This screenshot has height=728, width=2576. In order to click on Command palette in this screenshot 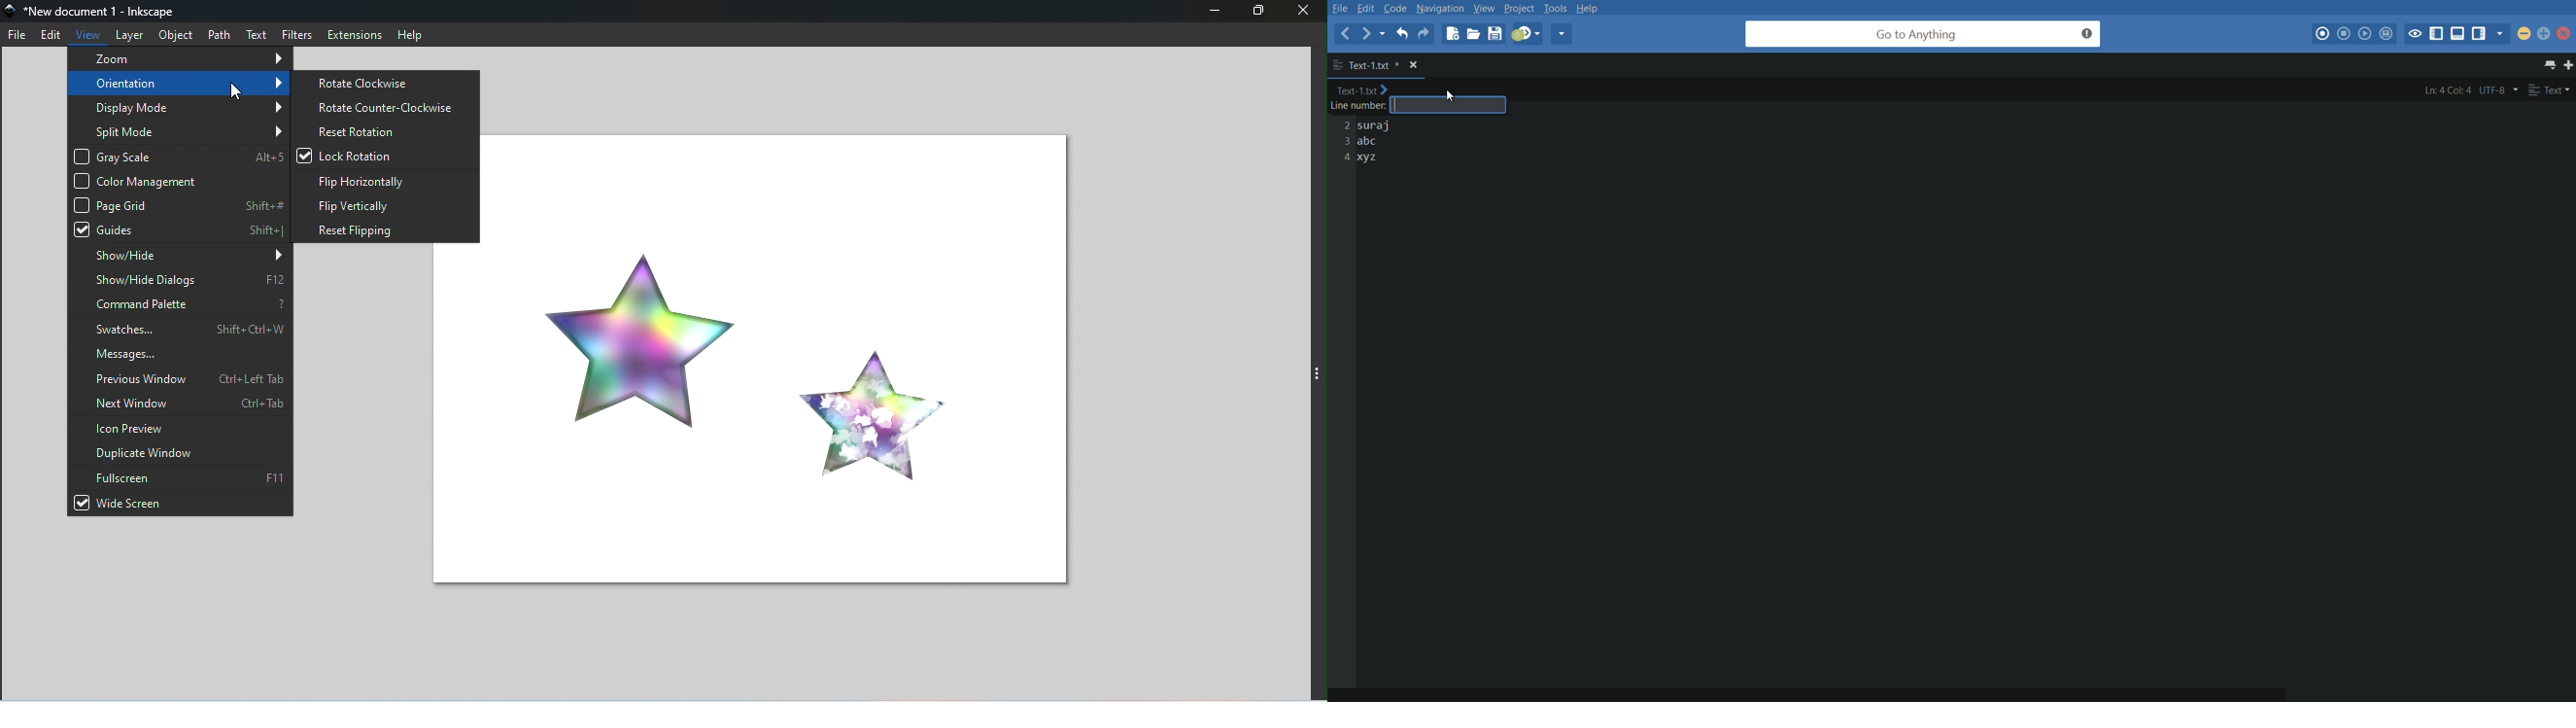, I will do `click(181, 303)`.